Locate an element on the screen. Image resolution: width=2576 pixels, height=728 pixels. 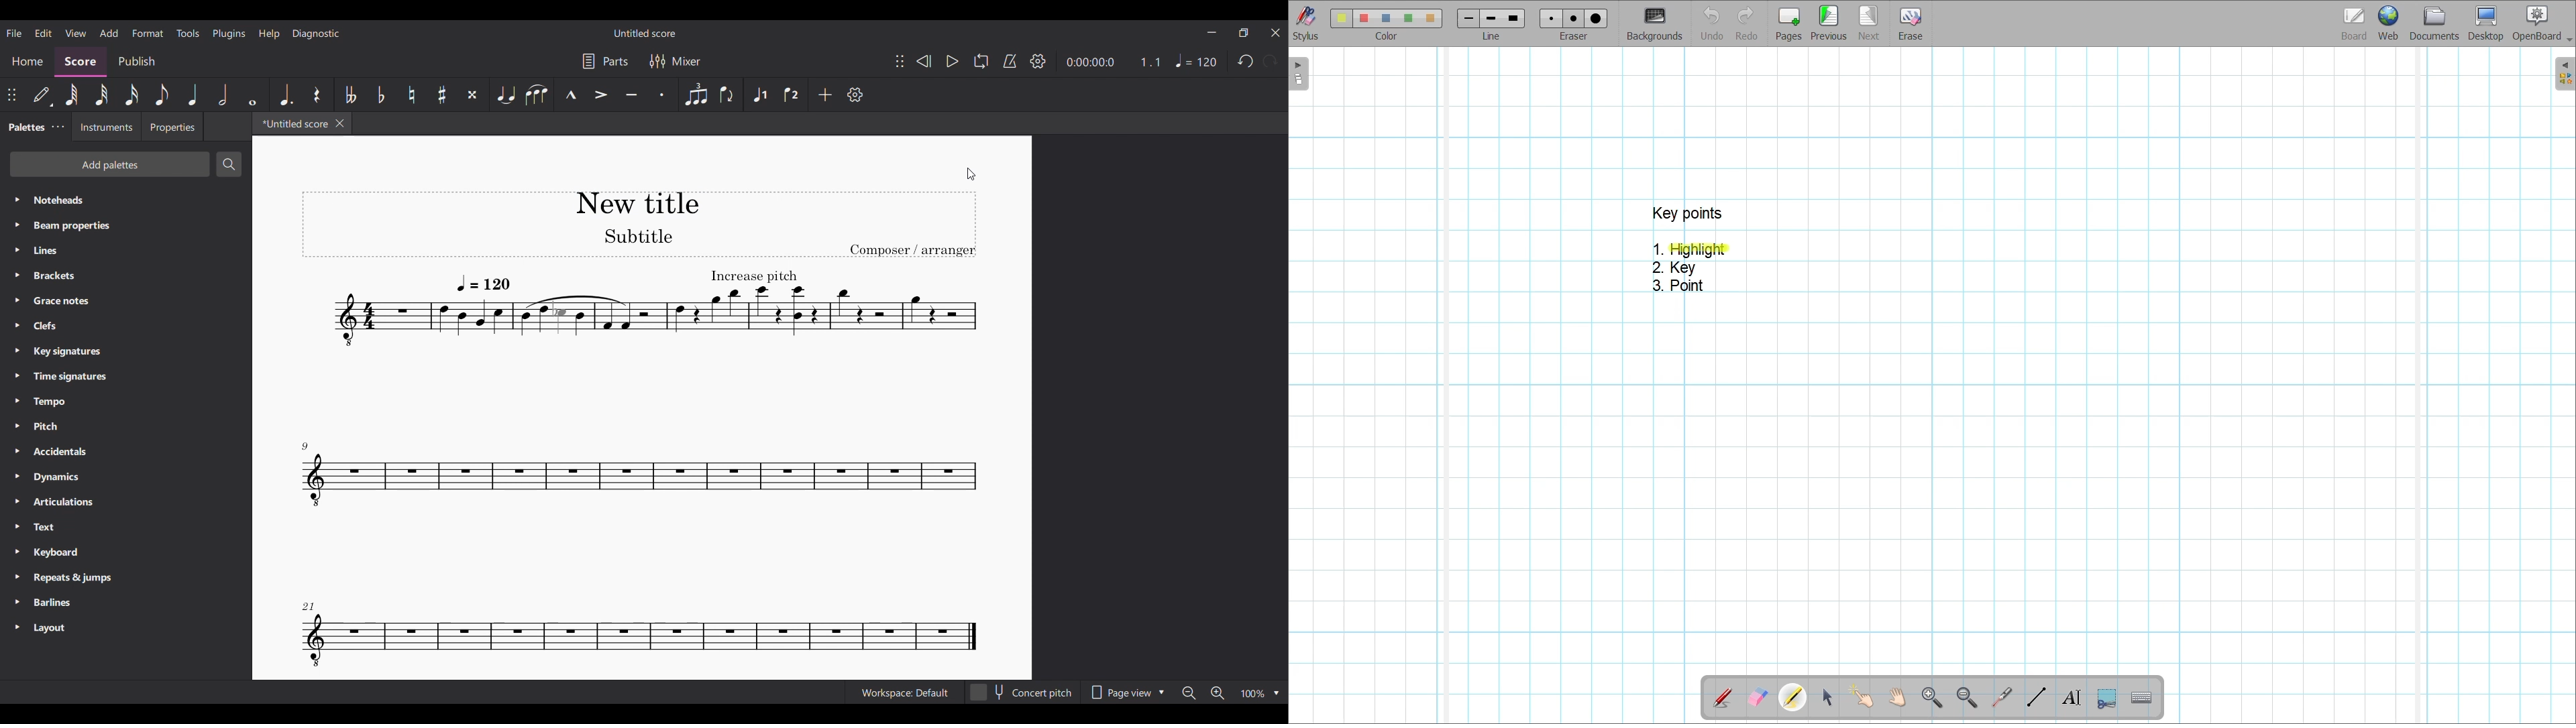
Desktop is located at coordinates (2486, 23).